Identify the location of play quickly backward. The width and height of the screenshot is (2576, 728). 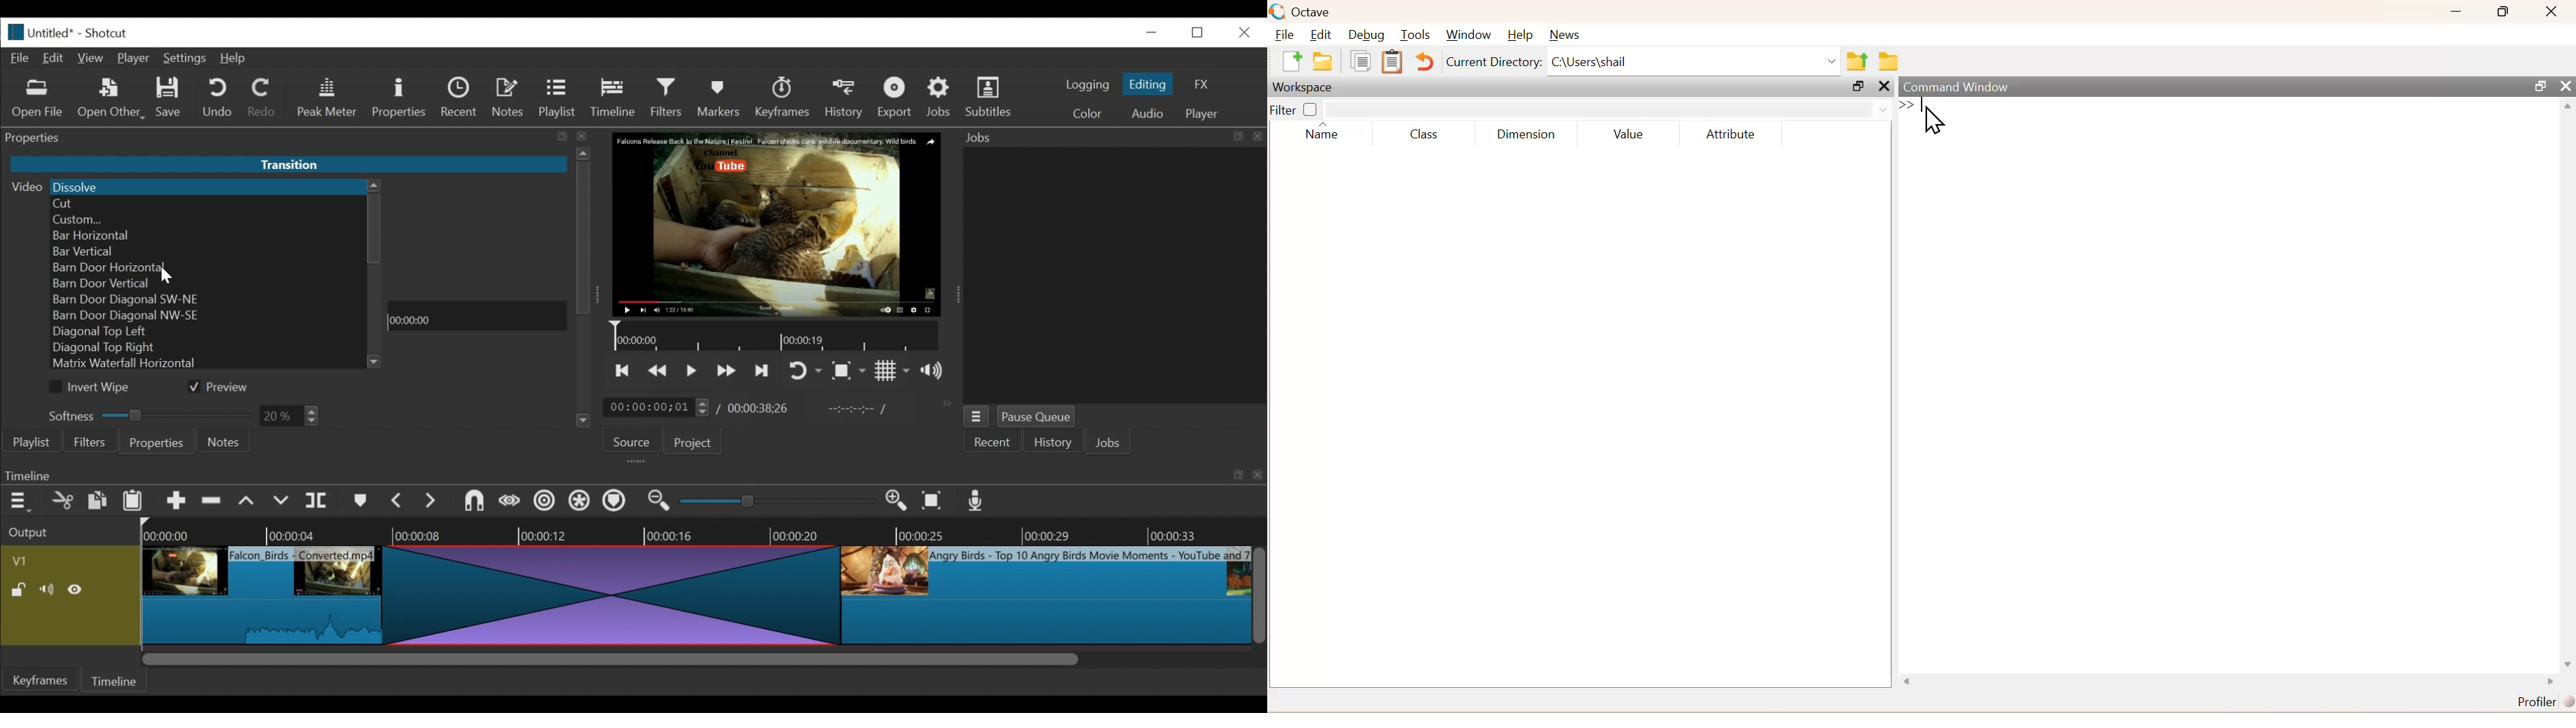
(658, 371).